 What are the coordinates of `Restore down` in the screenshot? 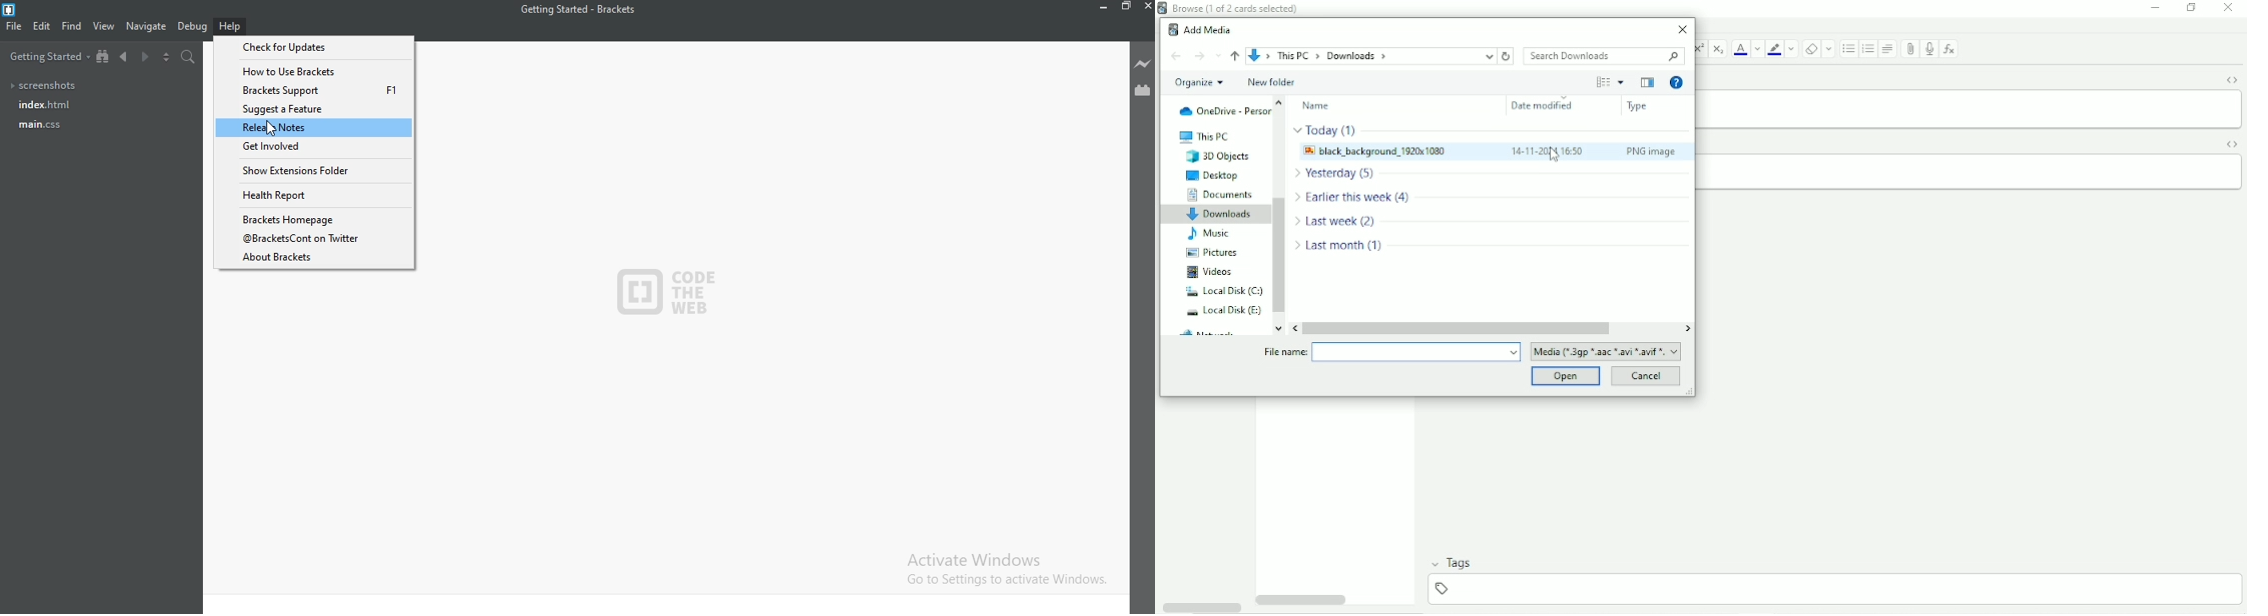 It's located at (2191, 8).